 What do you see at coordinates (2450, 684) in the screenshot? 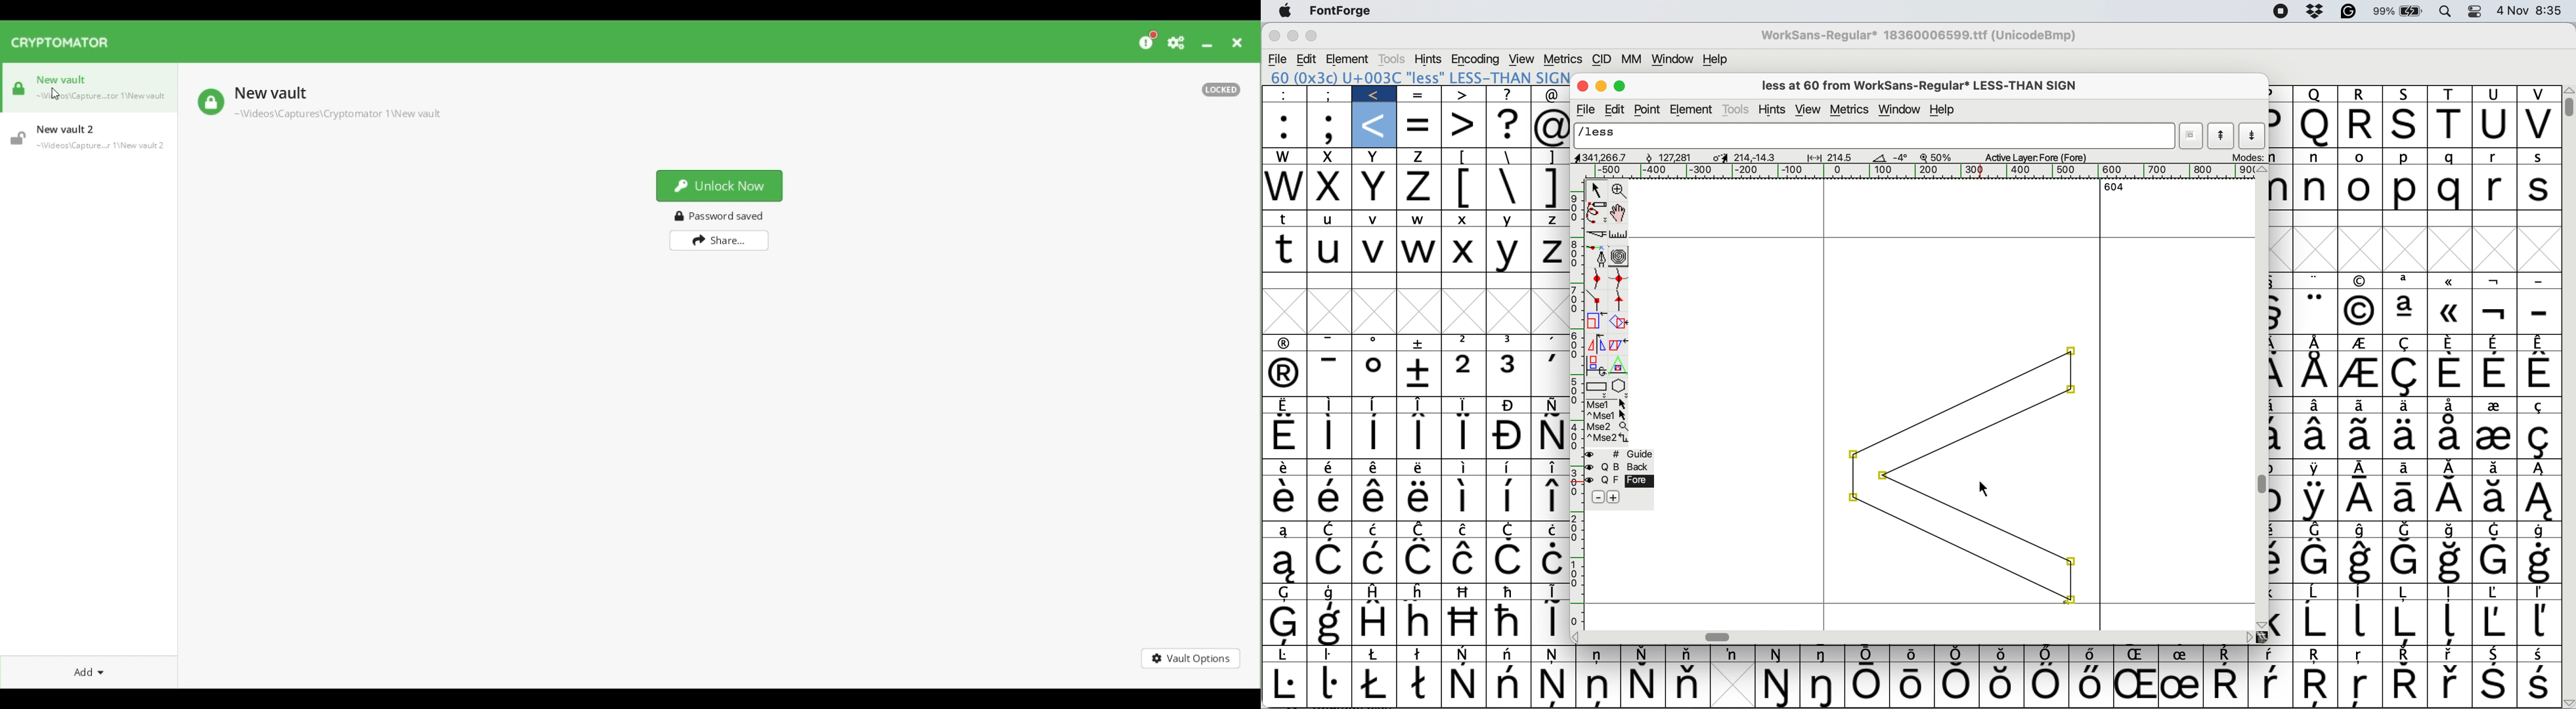
I see `Symbol` at bounding box center [2450, 684].